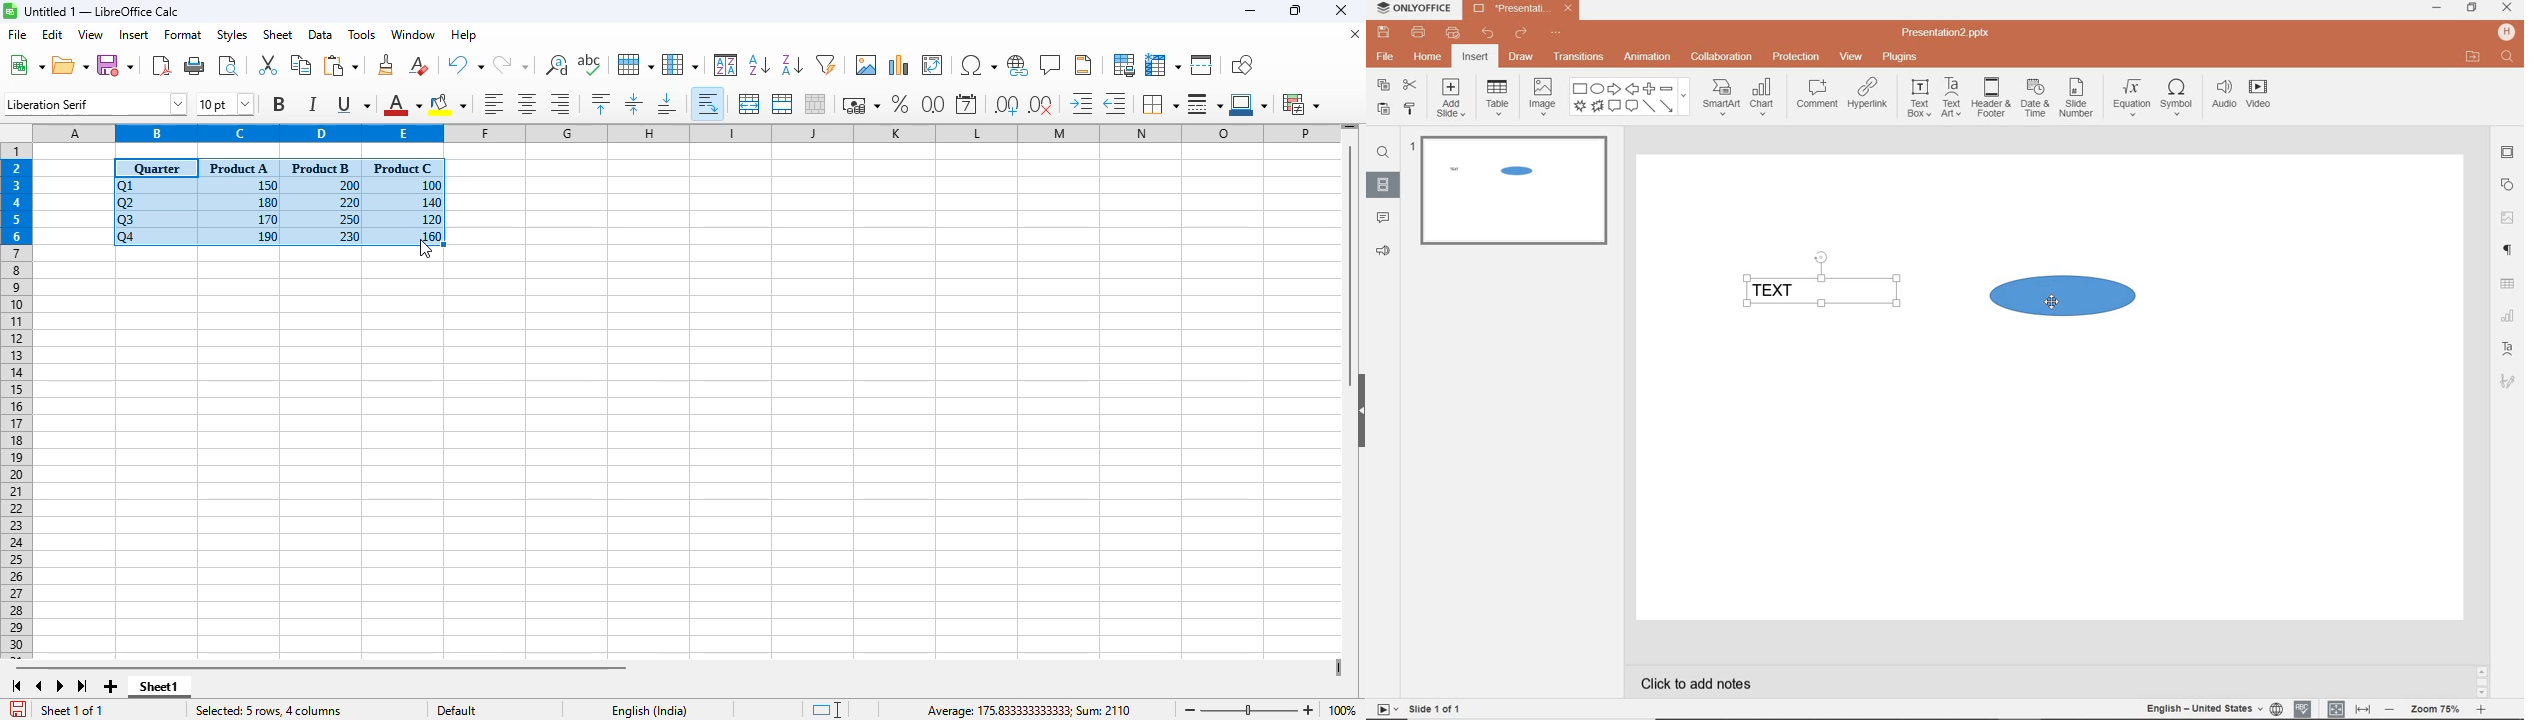 The image size is (2548, 728). Describe the element at coordinates (2076, 100) in the screenshot. I see `slide number` at that location.